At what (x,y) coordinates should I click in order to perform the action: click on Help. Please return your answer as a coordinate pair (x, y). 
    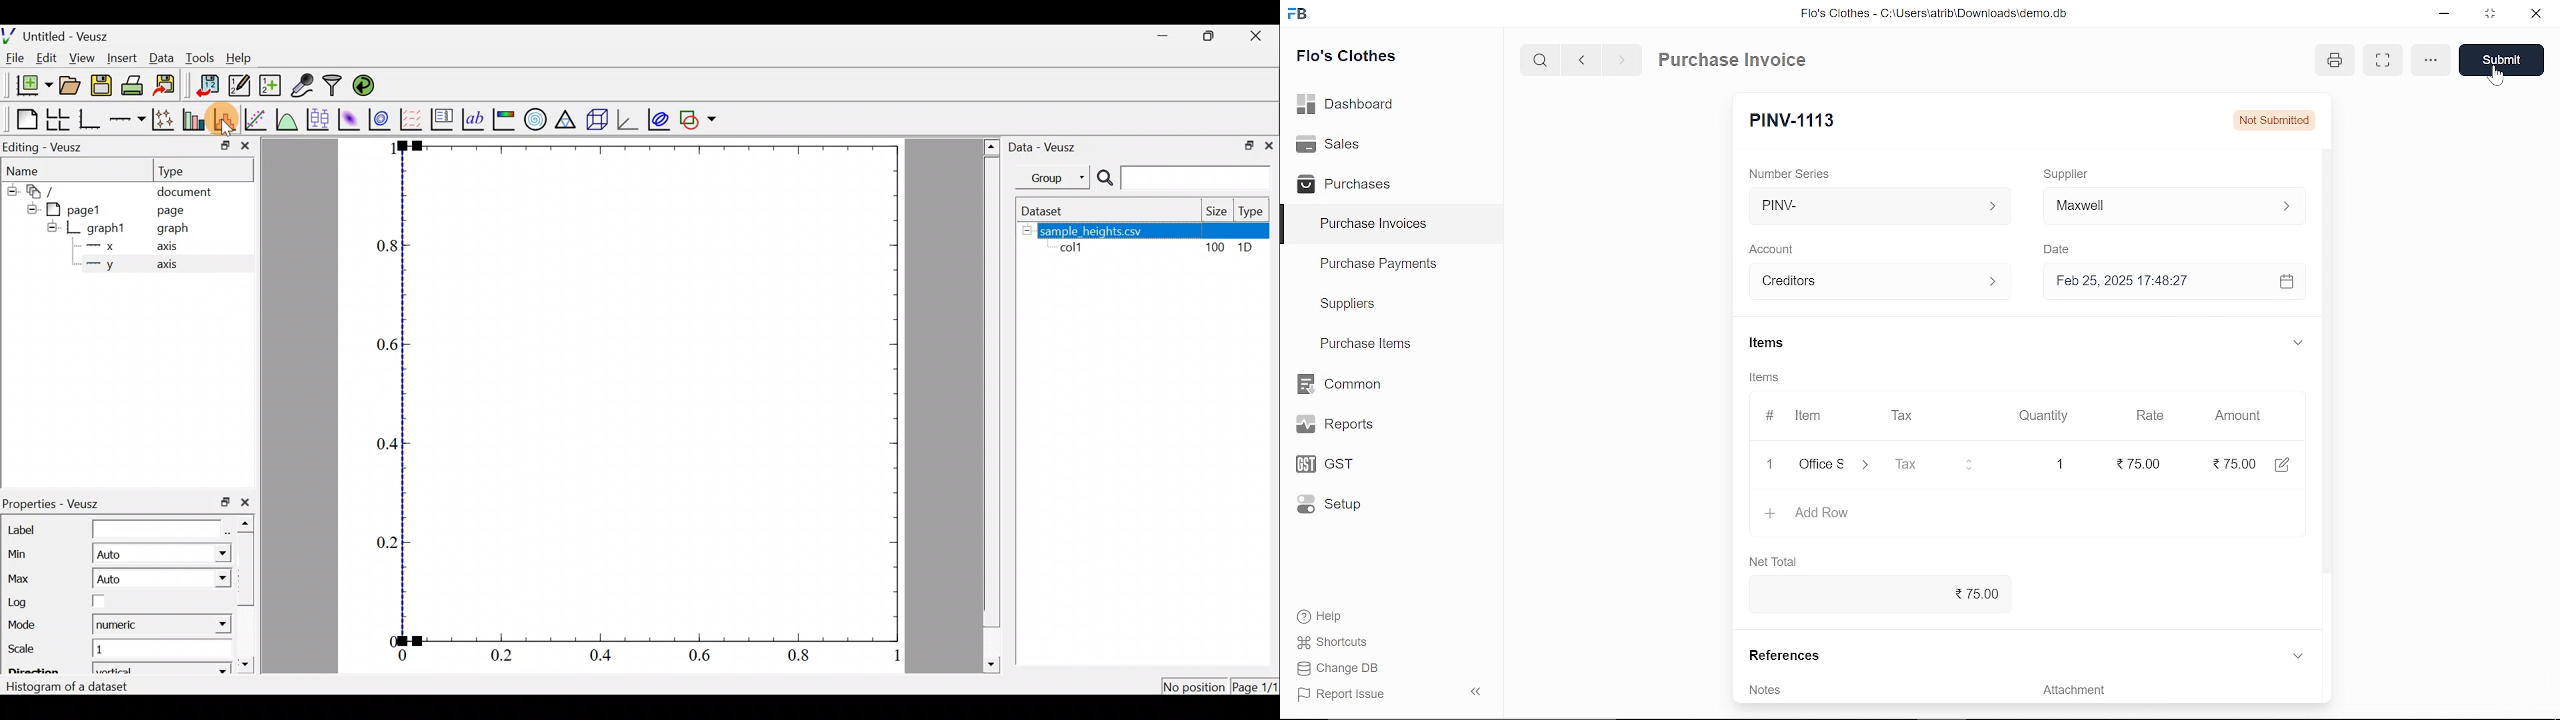
    Looking at the image, I should click on (1322, 616).